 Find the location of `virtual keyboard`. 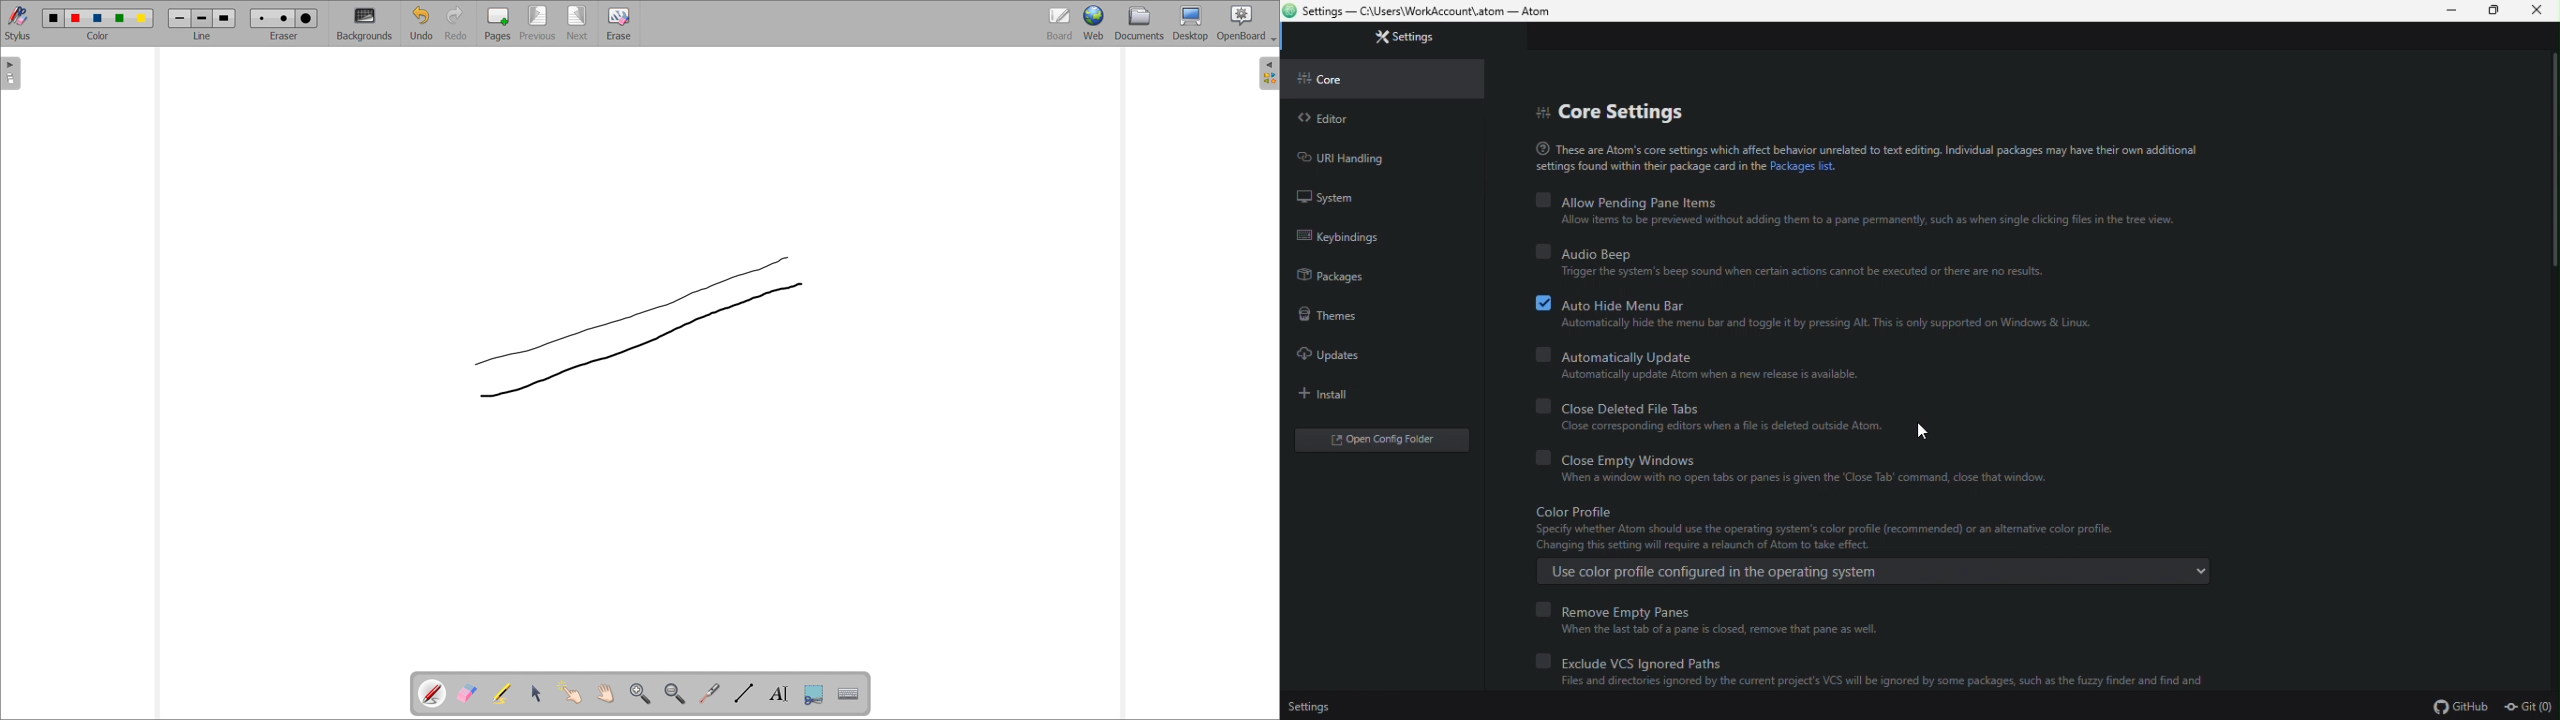

virtual keyboard is located at coordinates (849, 695).